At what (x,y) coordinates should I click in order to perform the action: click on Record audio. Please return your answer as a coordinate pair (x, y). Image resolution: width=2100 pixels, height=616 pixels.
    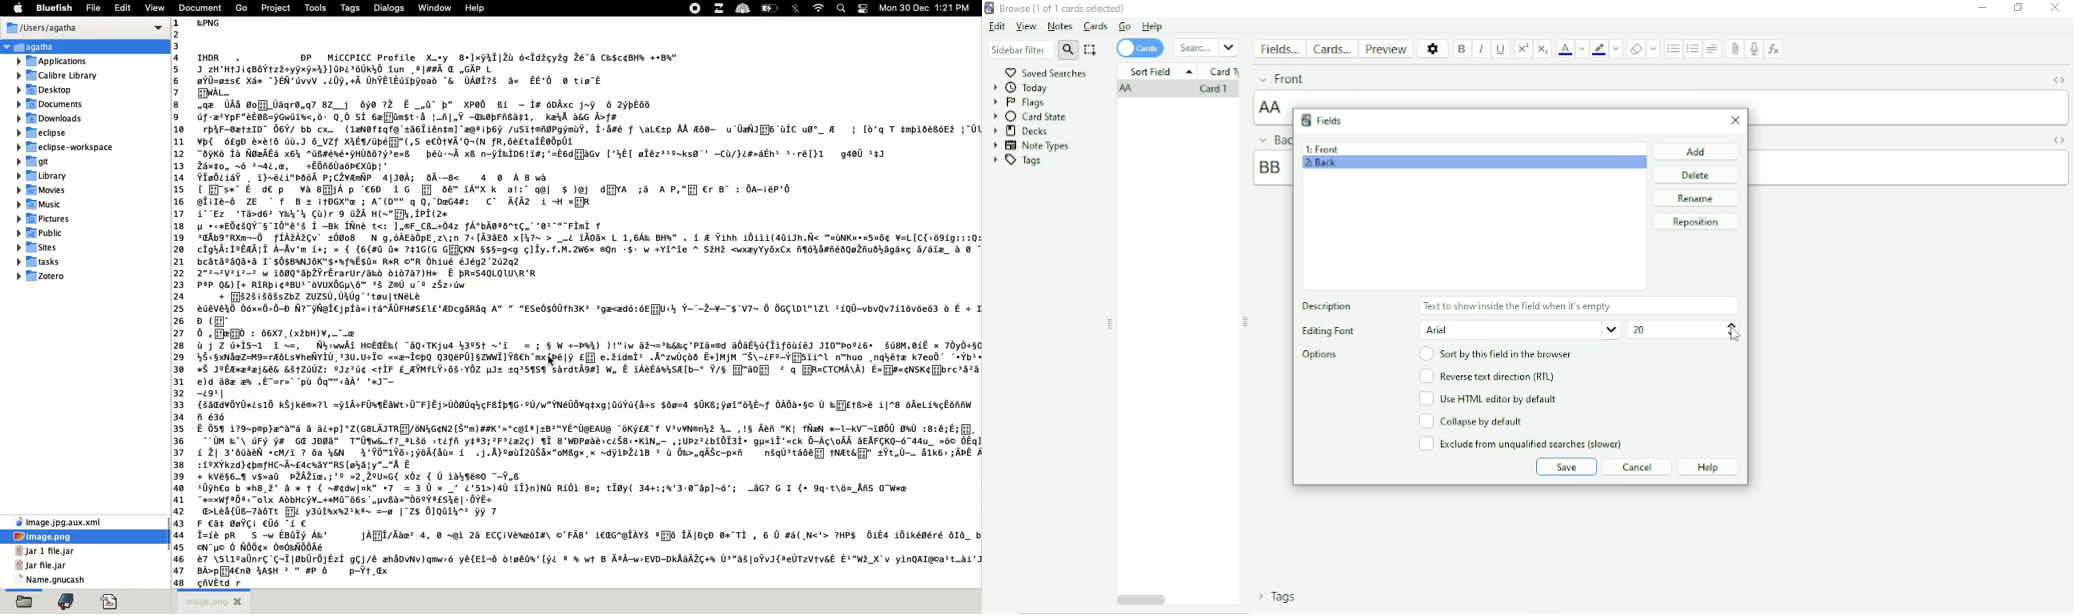
    Looking at the image, I should click on (1752, 49).